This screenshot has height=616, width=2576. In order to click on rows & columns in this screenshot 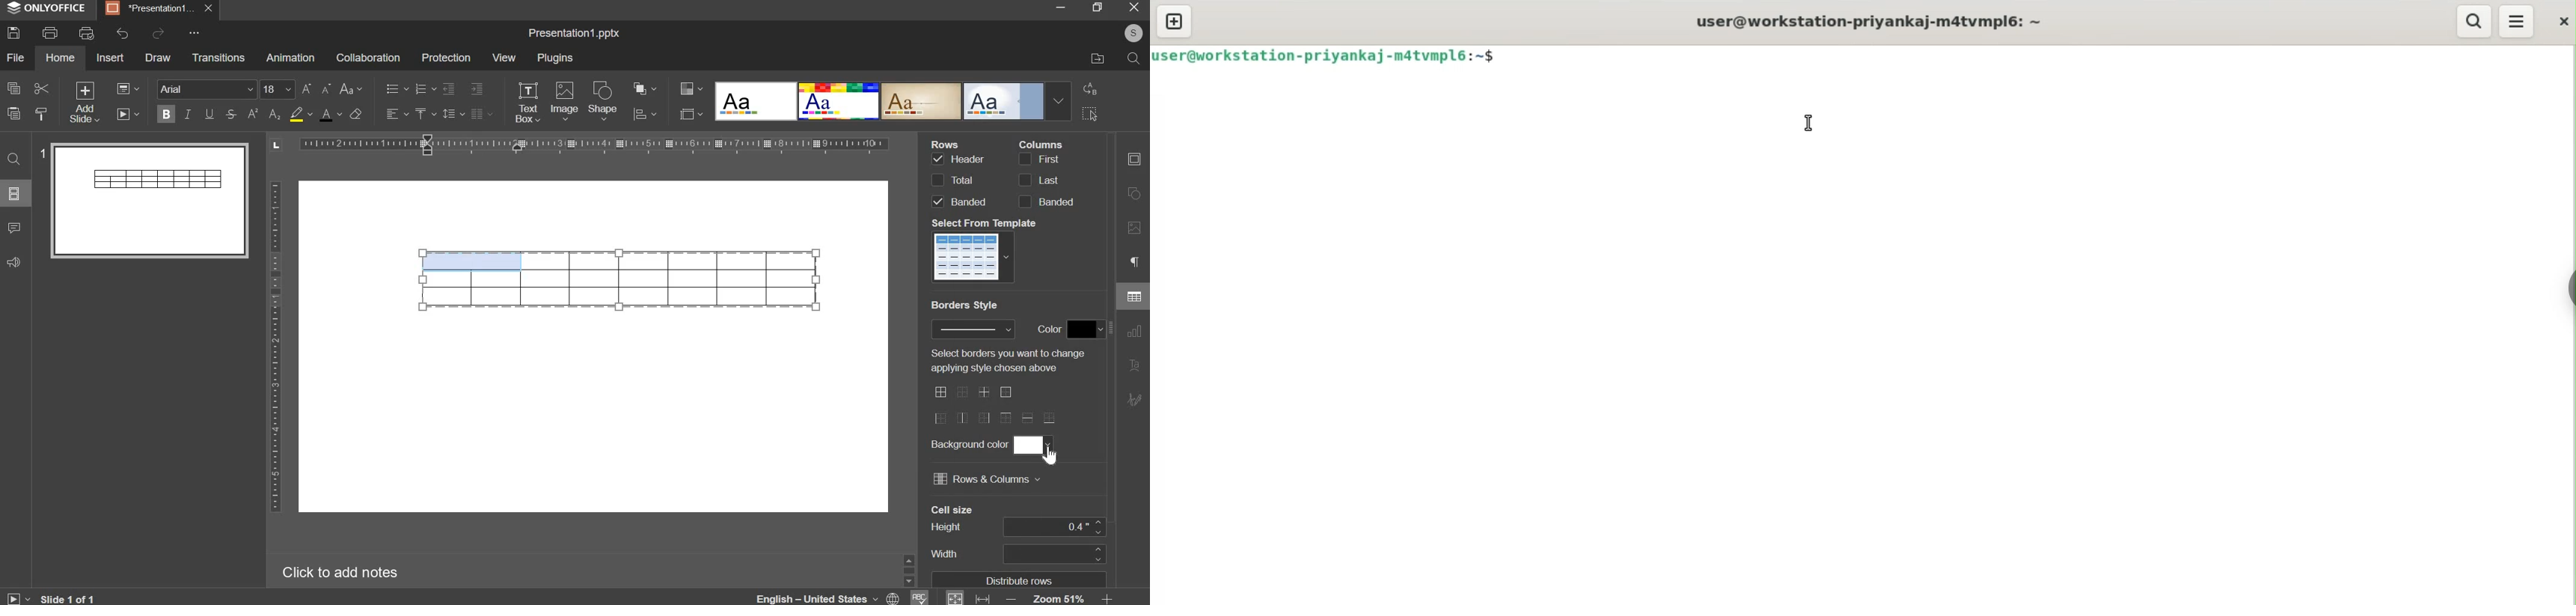, I will do `click(986, 478)`.